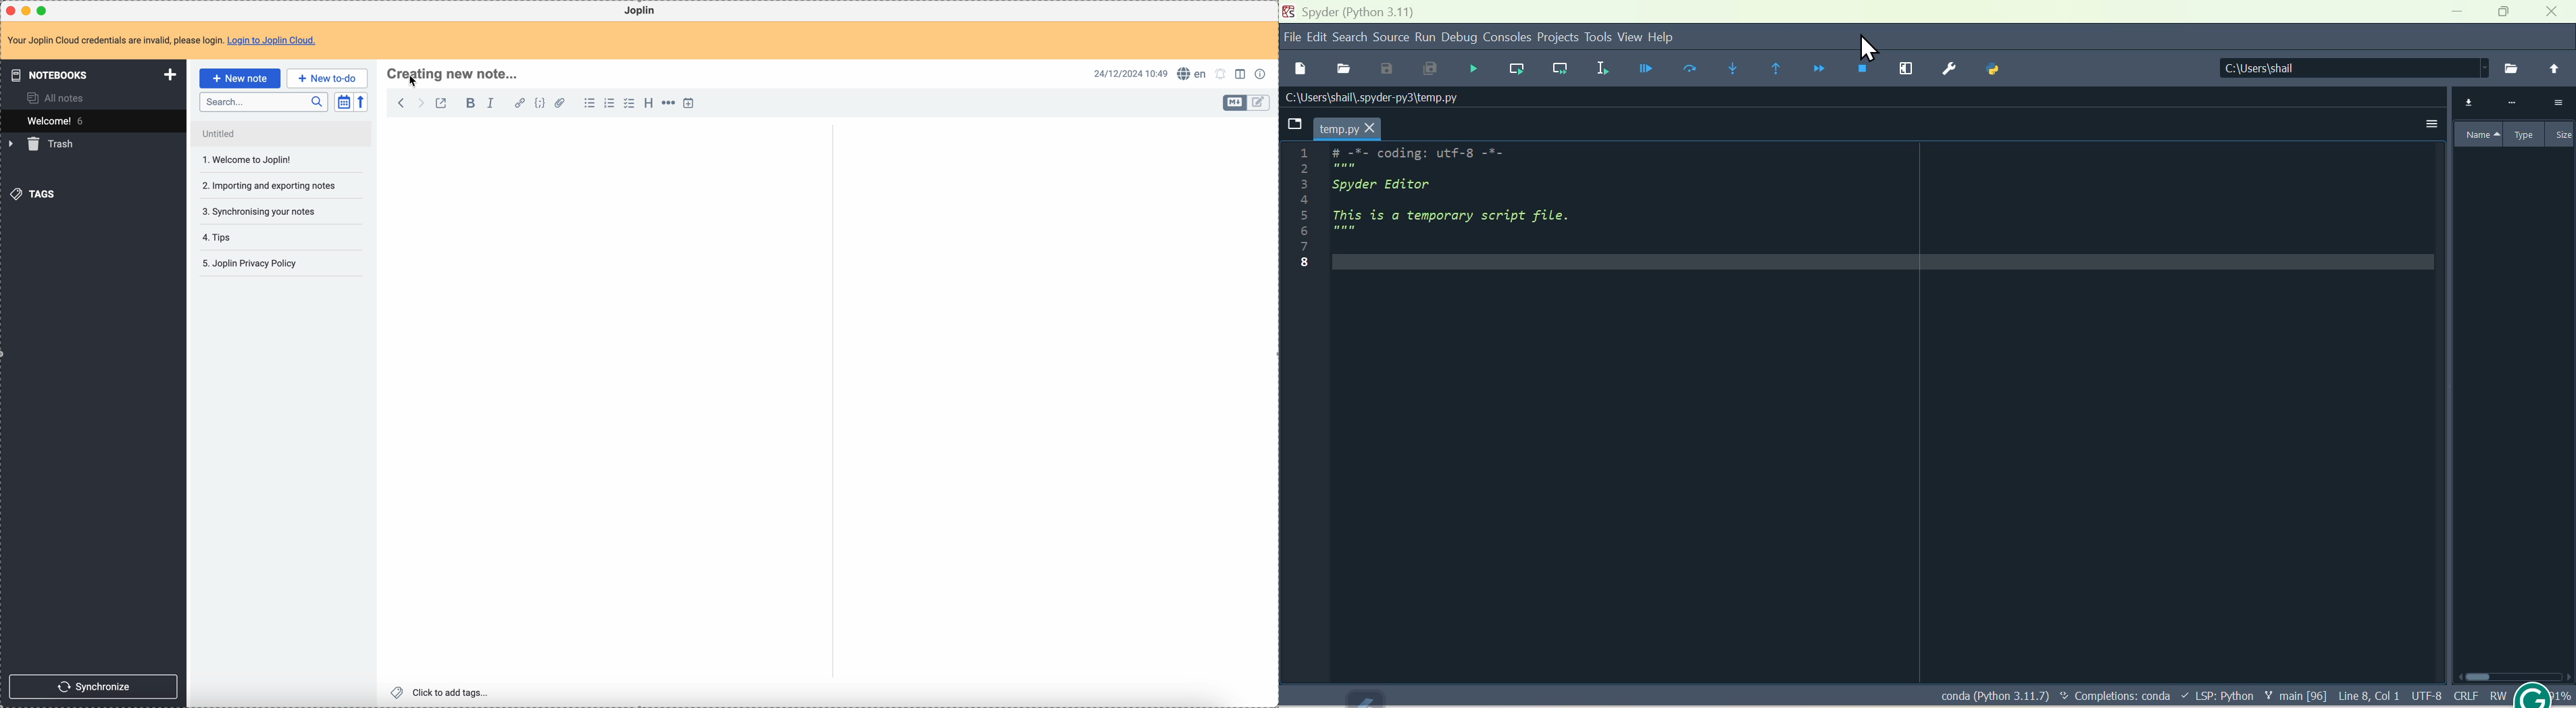 The height and width of the screenshot is (728, 2576). What do you see at coordinates (589, 104) in the screenshot?
I see `bulleted list` at bounding box center [589, 104].